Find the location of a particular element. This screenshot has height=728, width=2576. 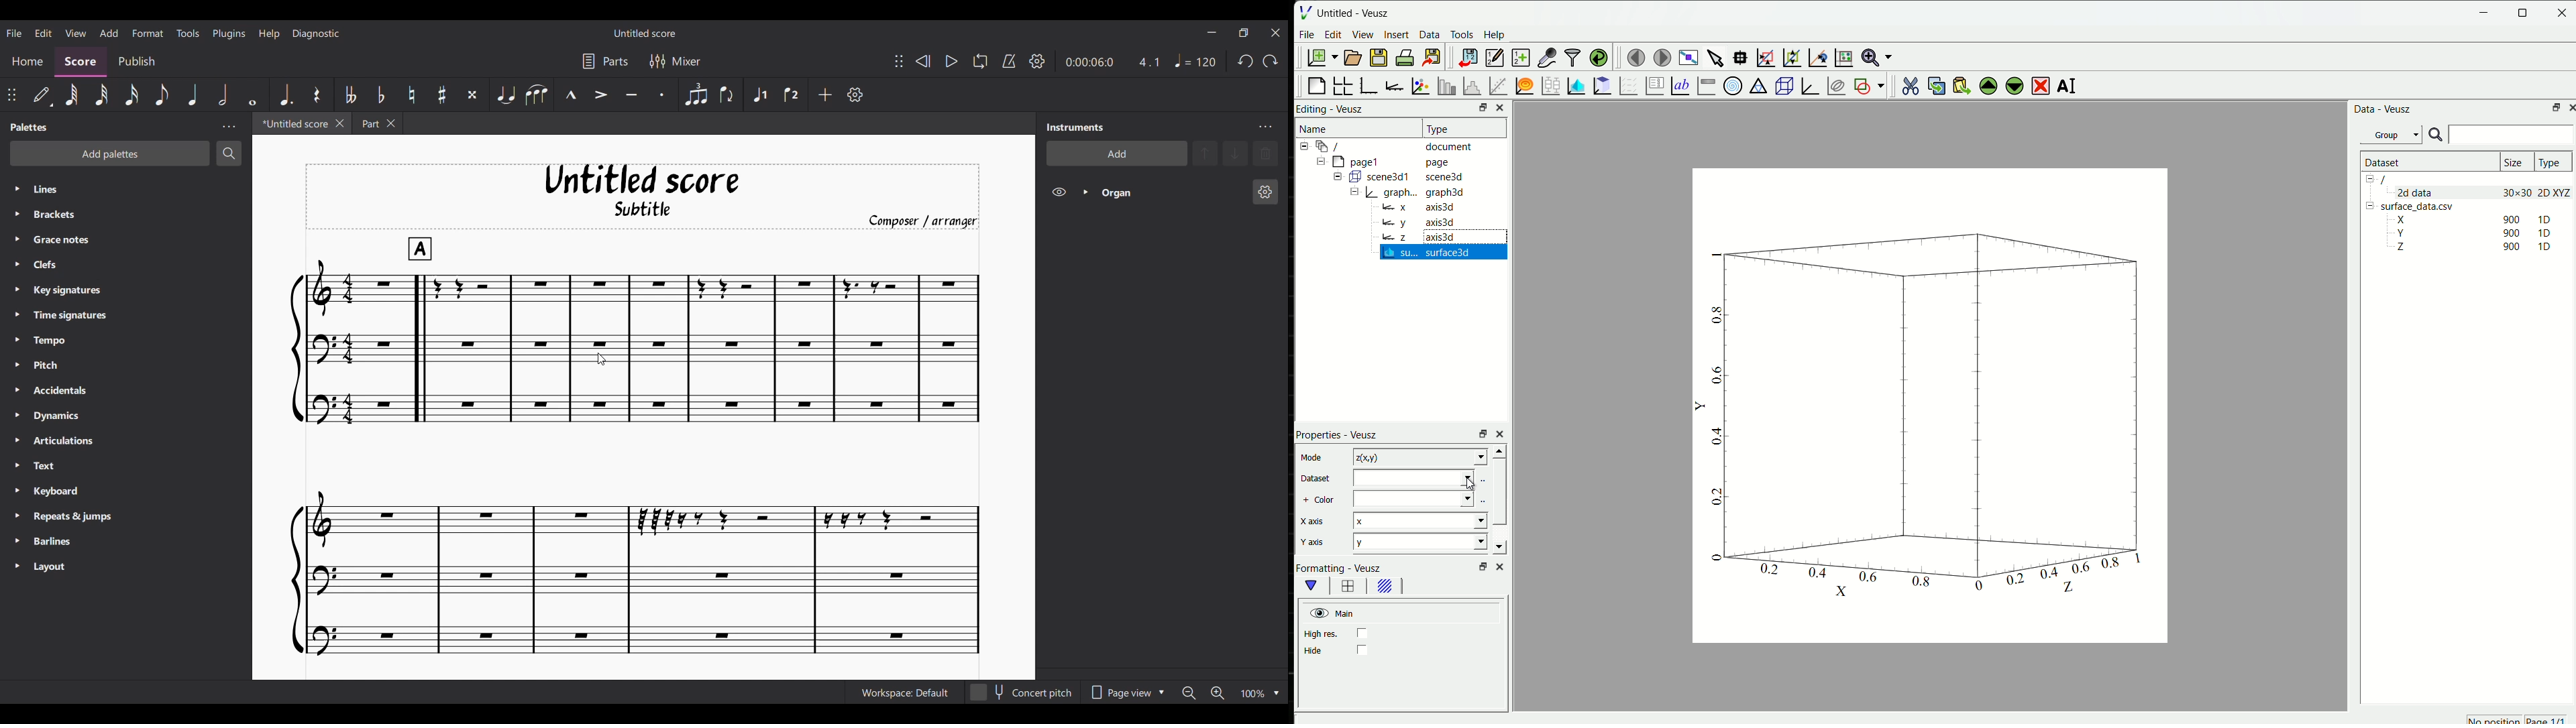

plot covariance ellipses  is located at coordinates (1837, 85).